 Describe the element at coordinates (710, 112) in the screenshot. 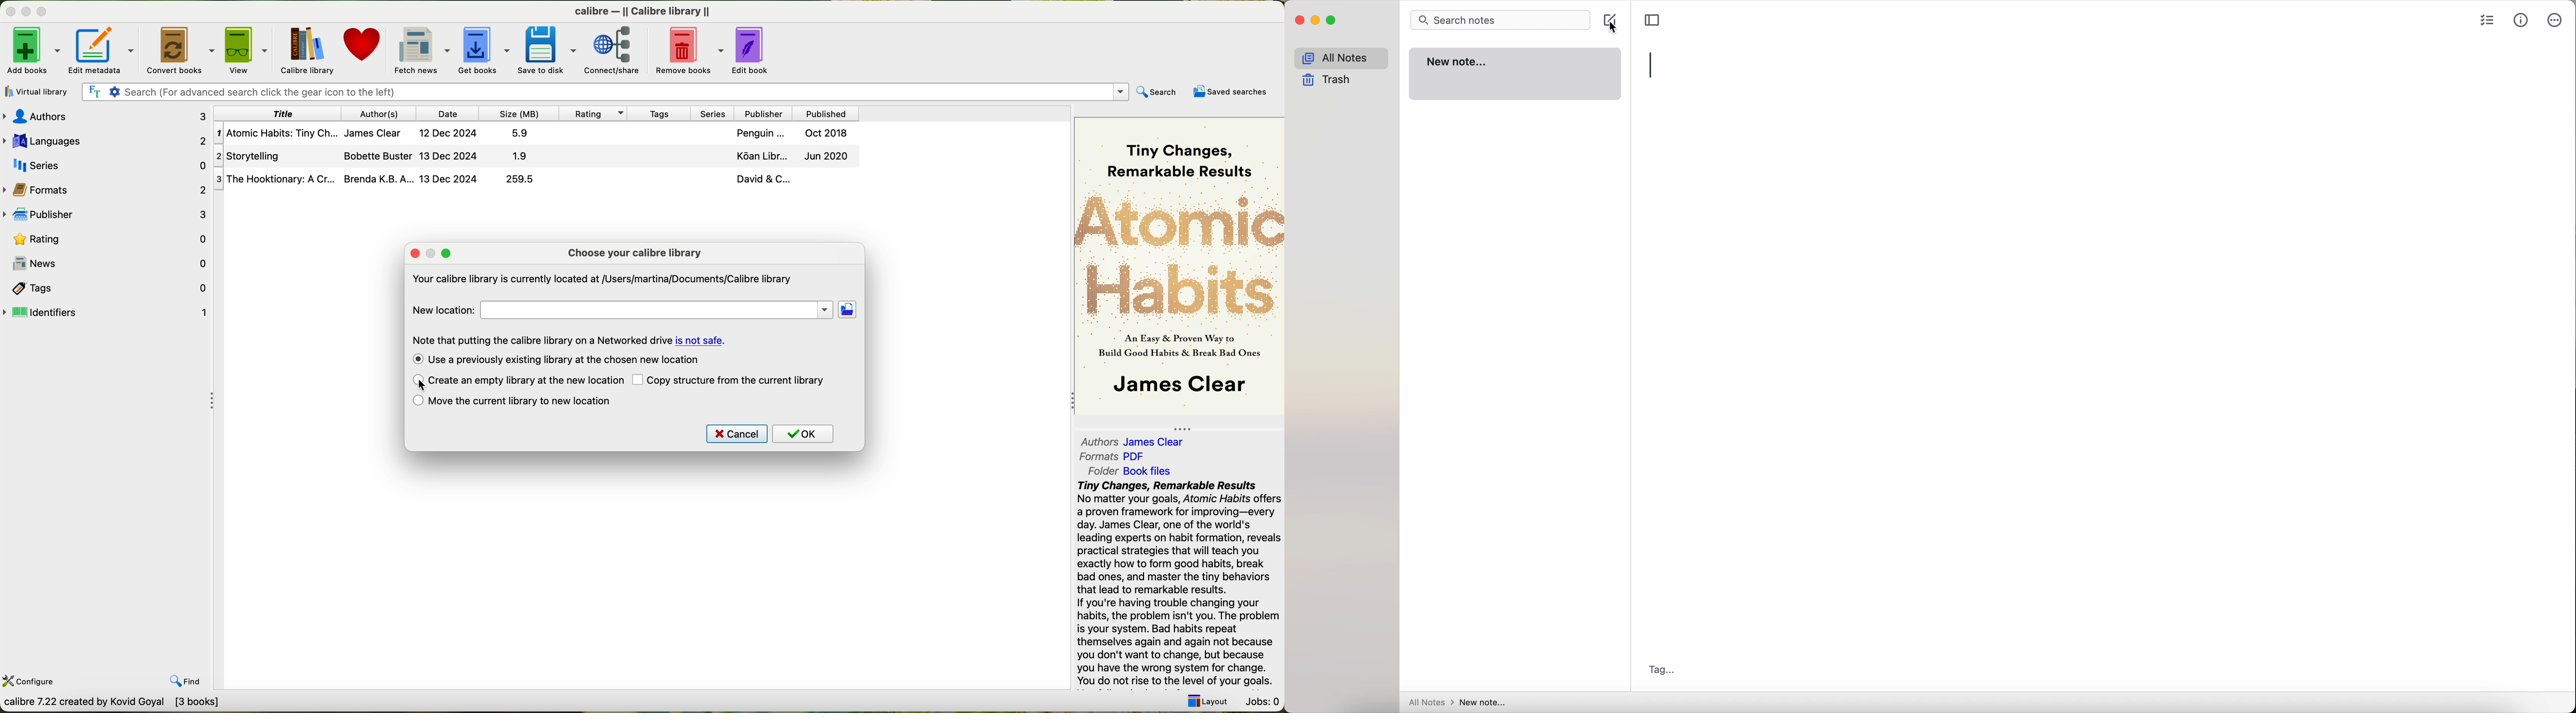

I see `series` at that location.